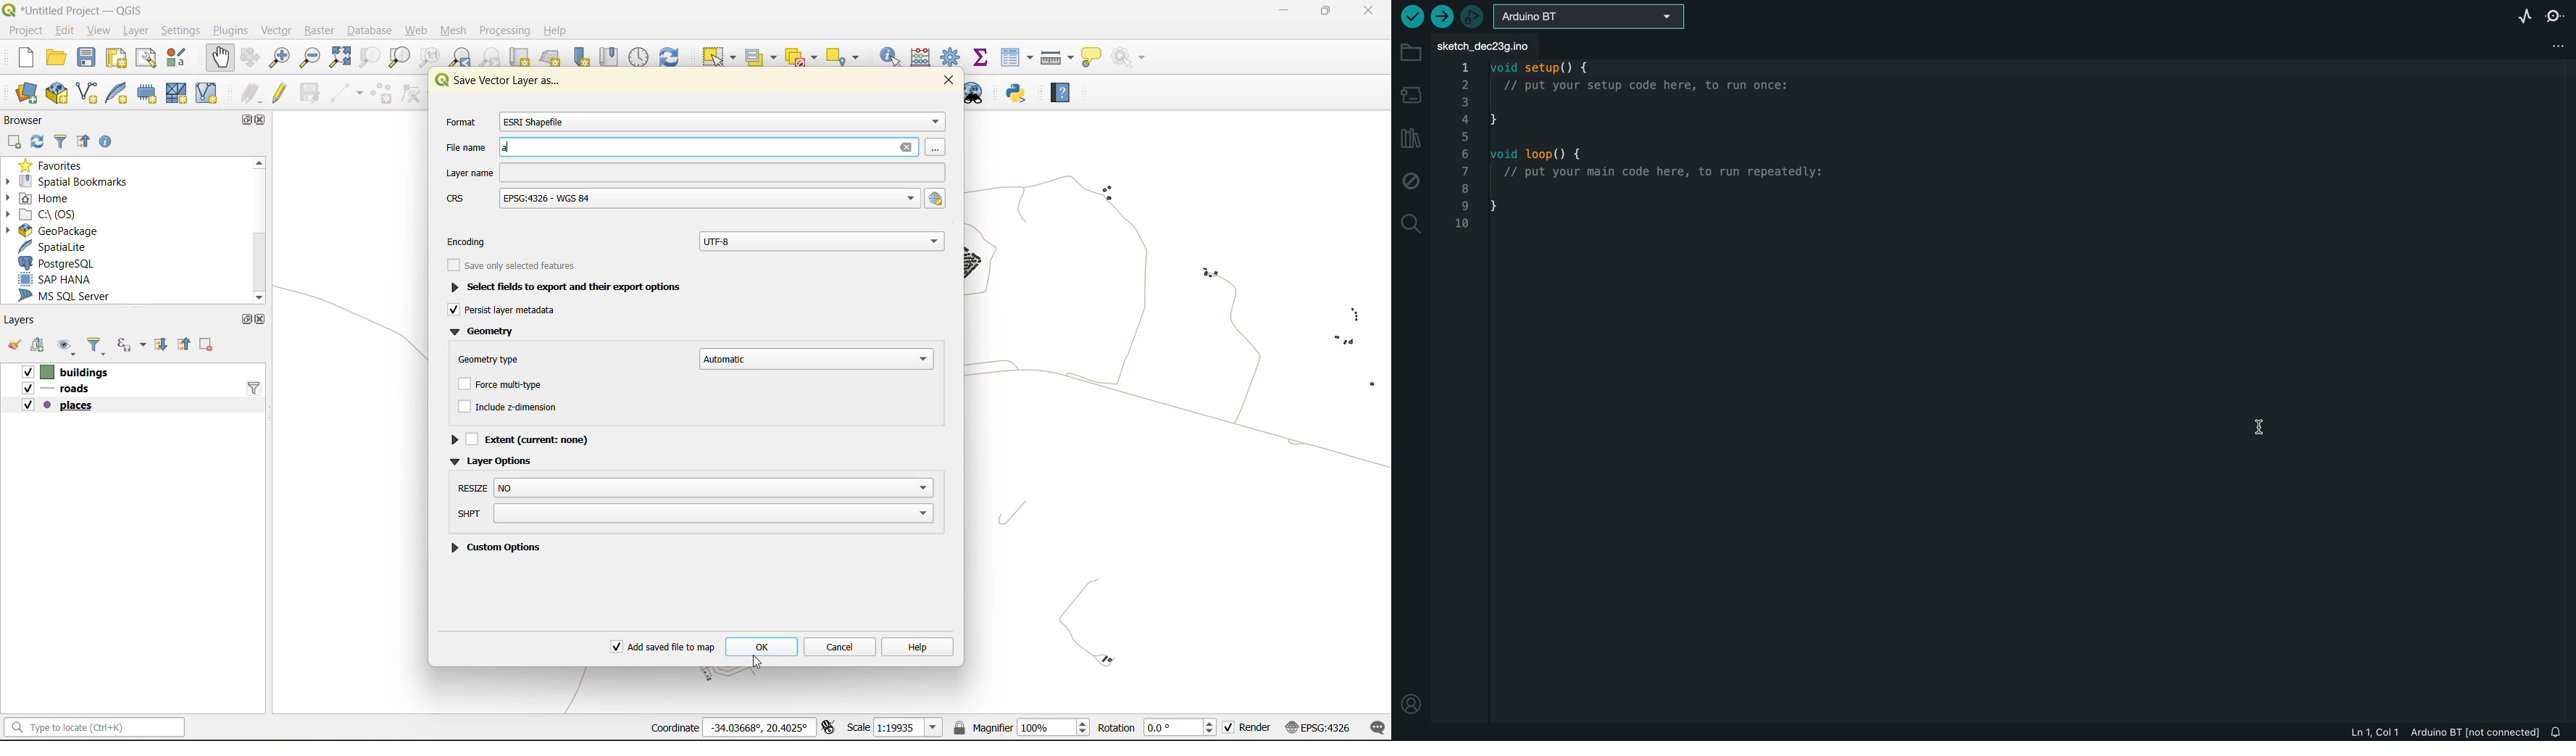 This screenshot has width=2576, height=756. I want to click on new shapefile, so click(88, 91).